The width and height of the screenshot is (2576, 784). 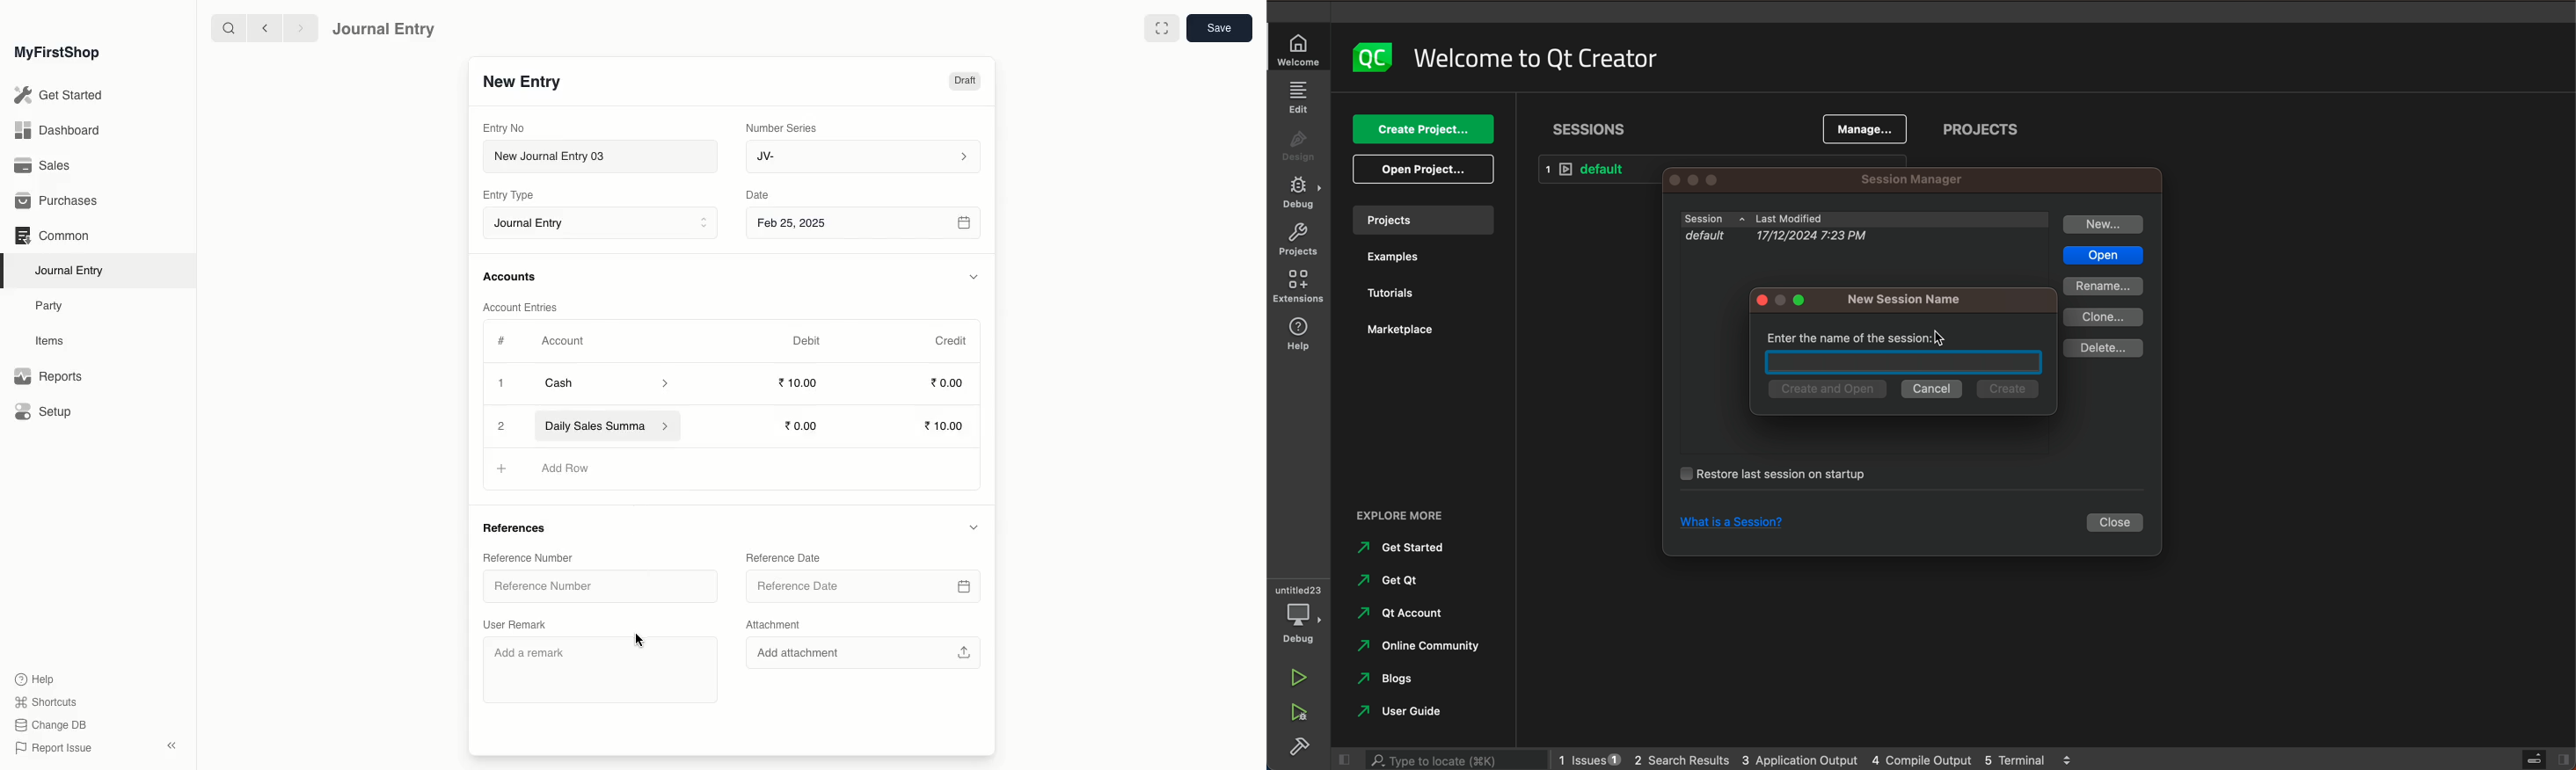 What do you see at coordinates (974, 277) in the screenshot?
I see `Hide` at bounding box center [974, 277].